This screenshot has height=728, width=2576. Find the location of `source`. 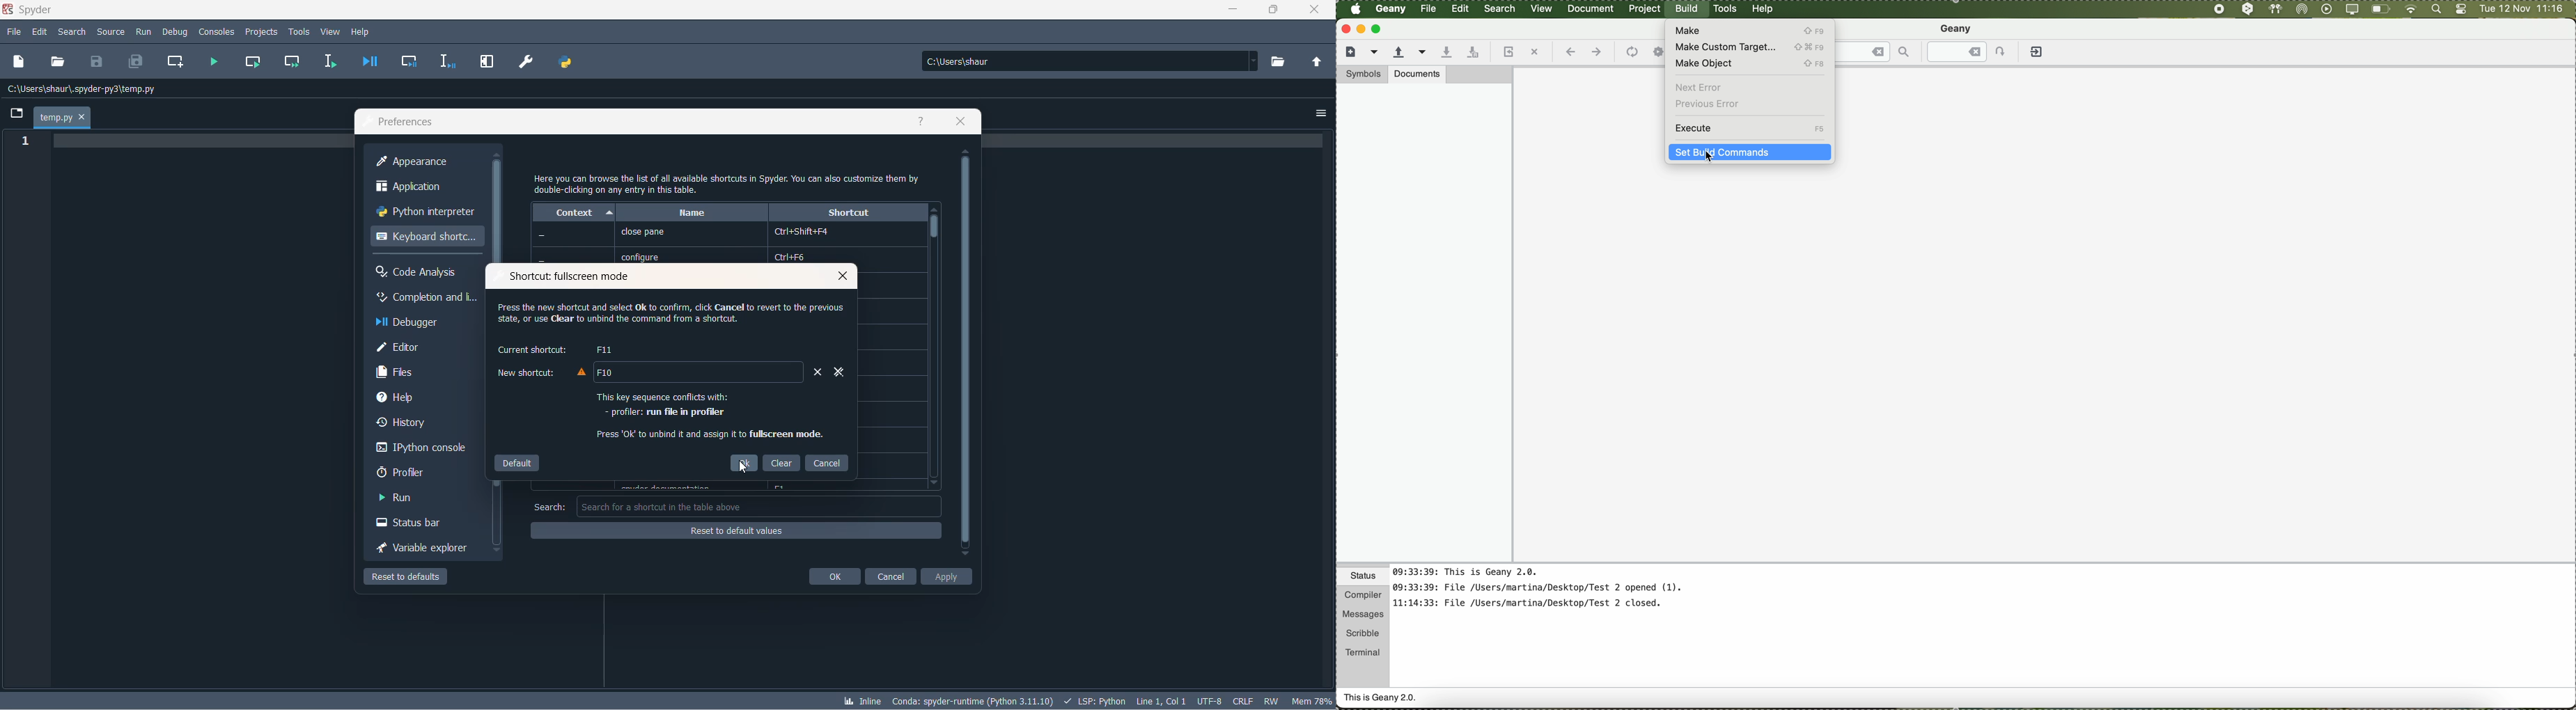

source is located at coordinates (111, 33).